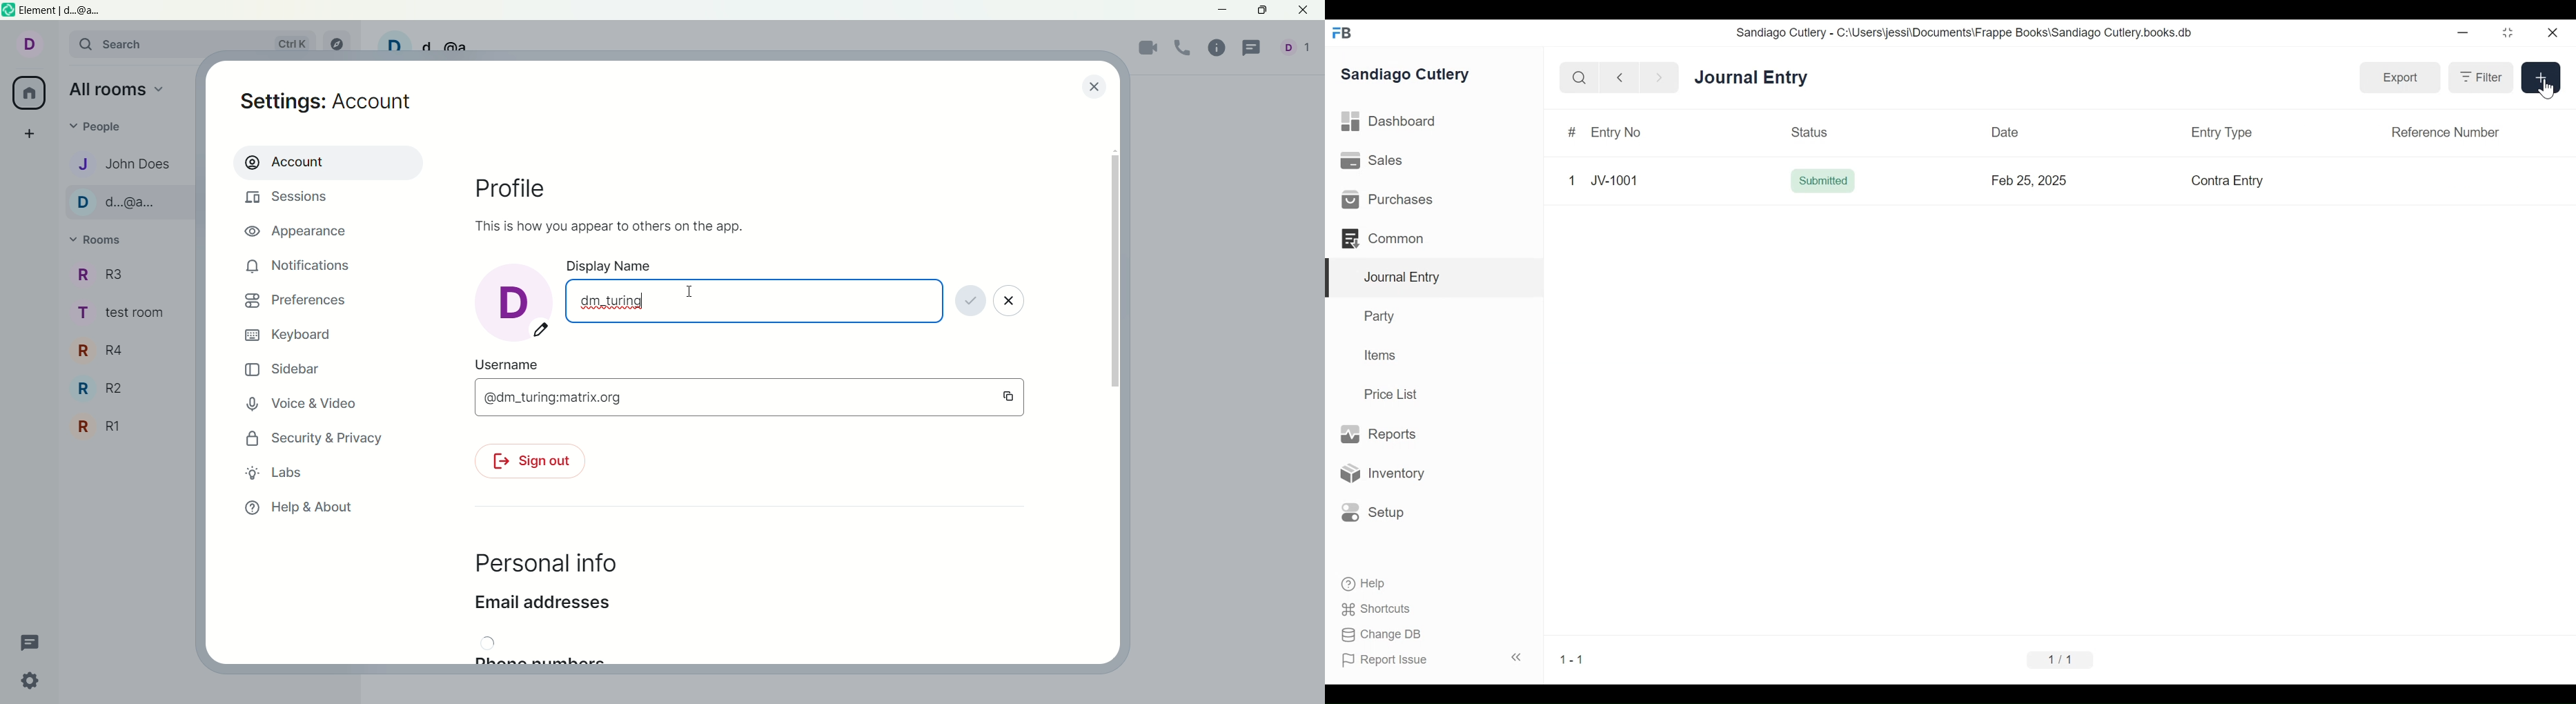  I want to click on d, so click(513, 300).